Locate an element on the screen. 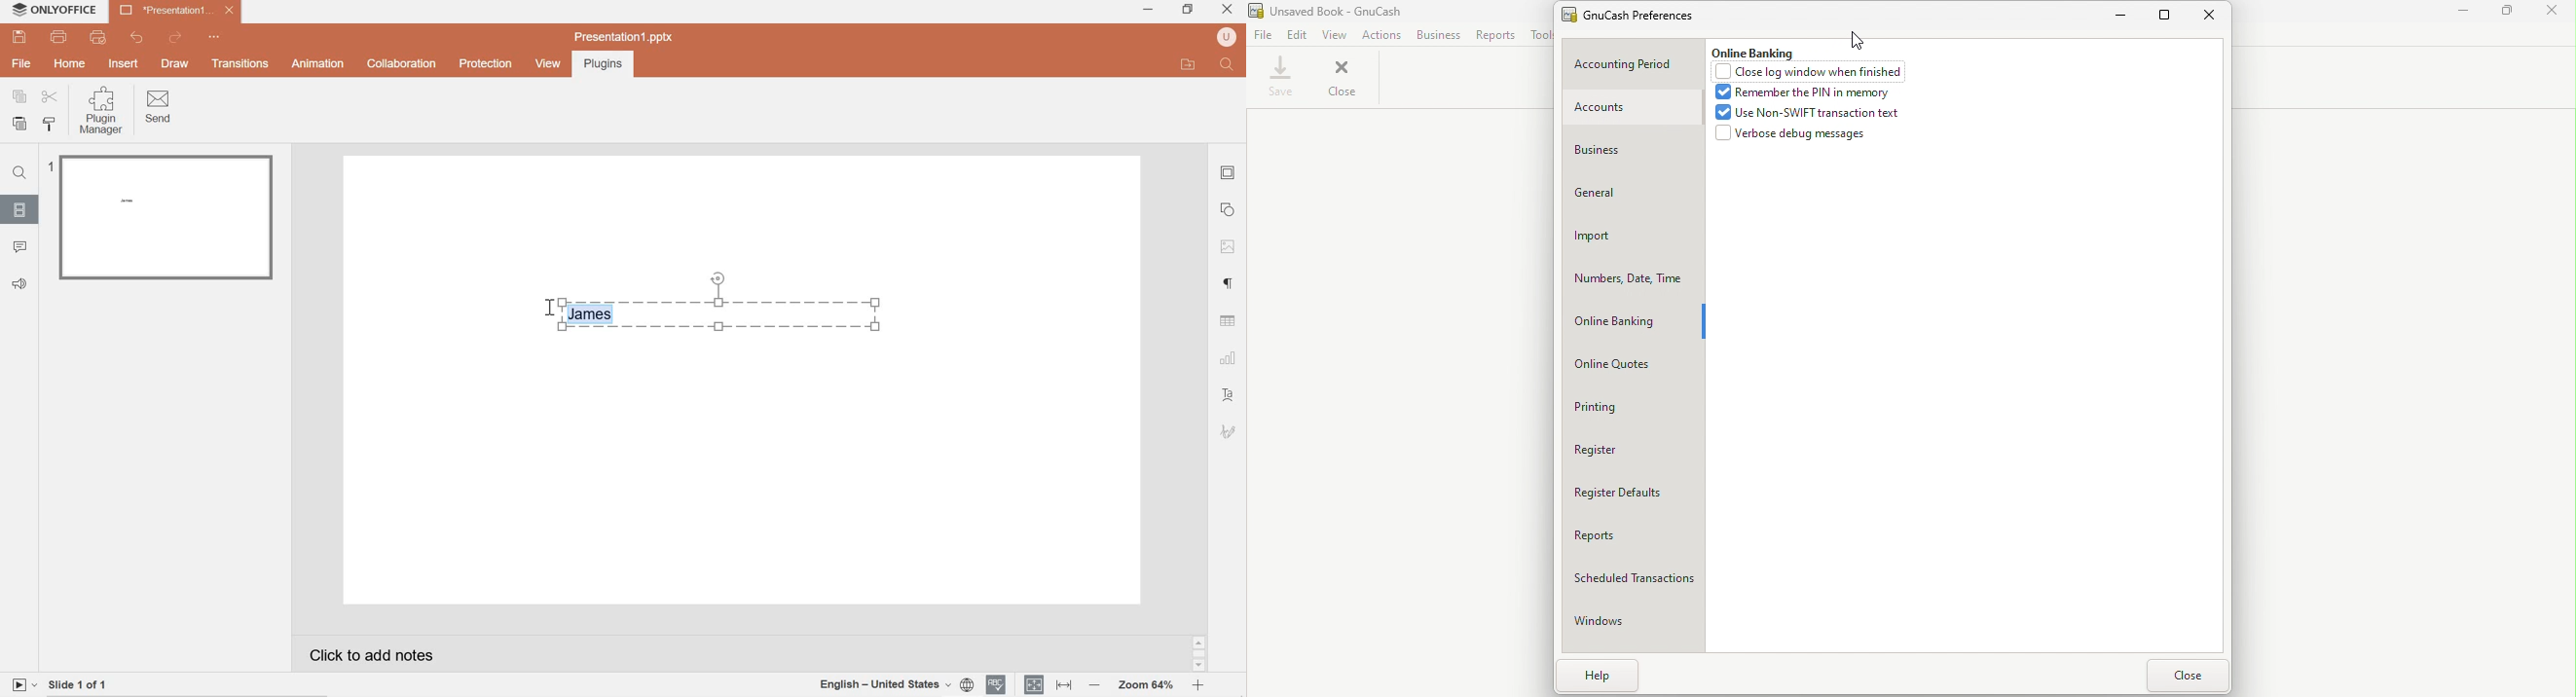 The height and width of the screenshot is (700, 2576). Close is located at coordinates (2213, 17).